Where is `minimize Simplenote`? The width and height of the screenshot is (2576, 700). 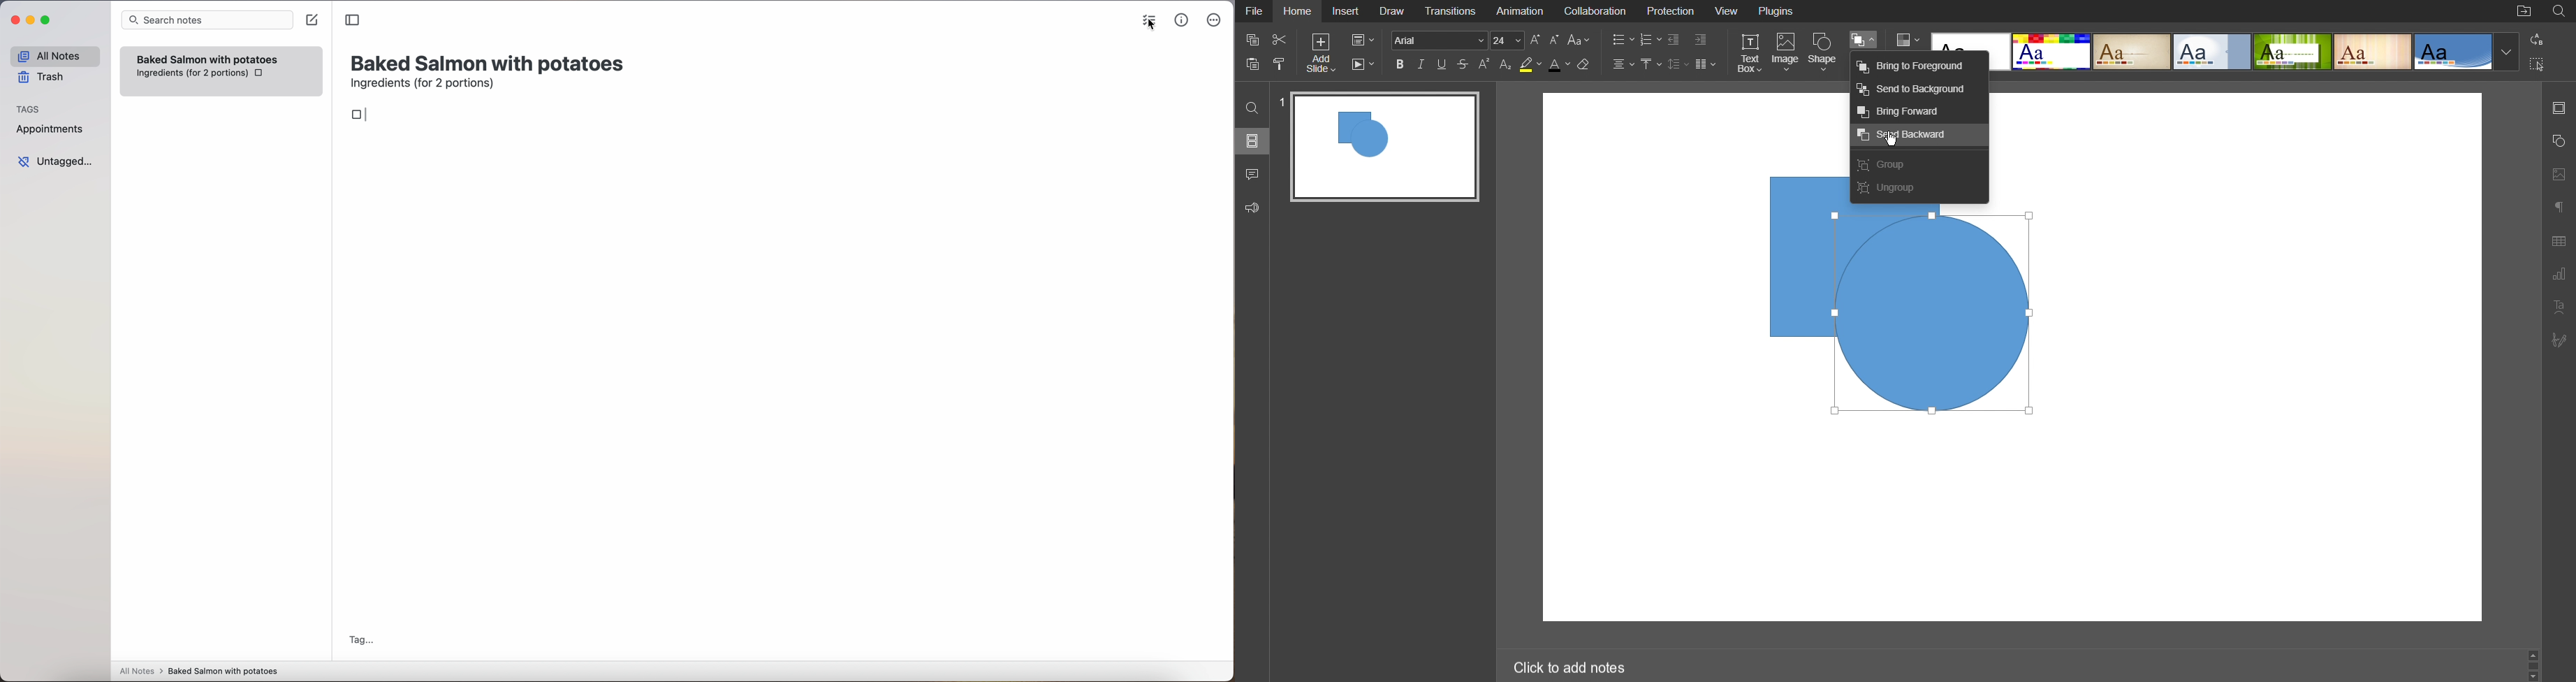 minimize Simplenote is located at coordinates (30, 21).